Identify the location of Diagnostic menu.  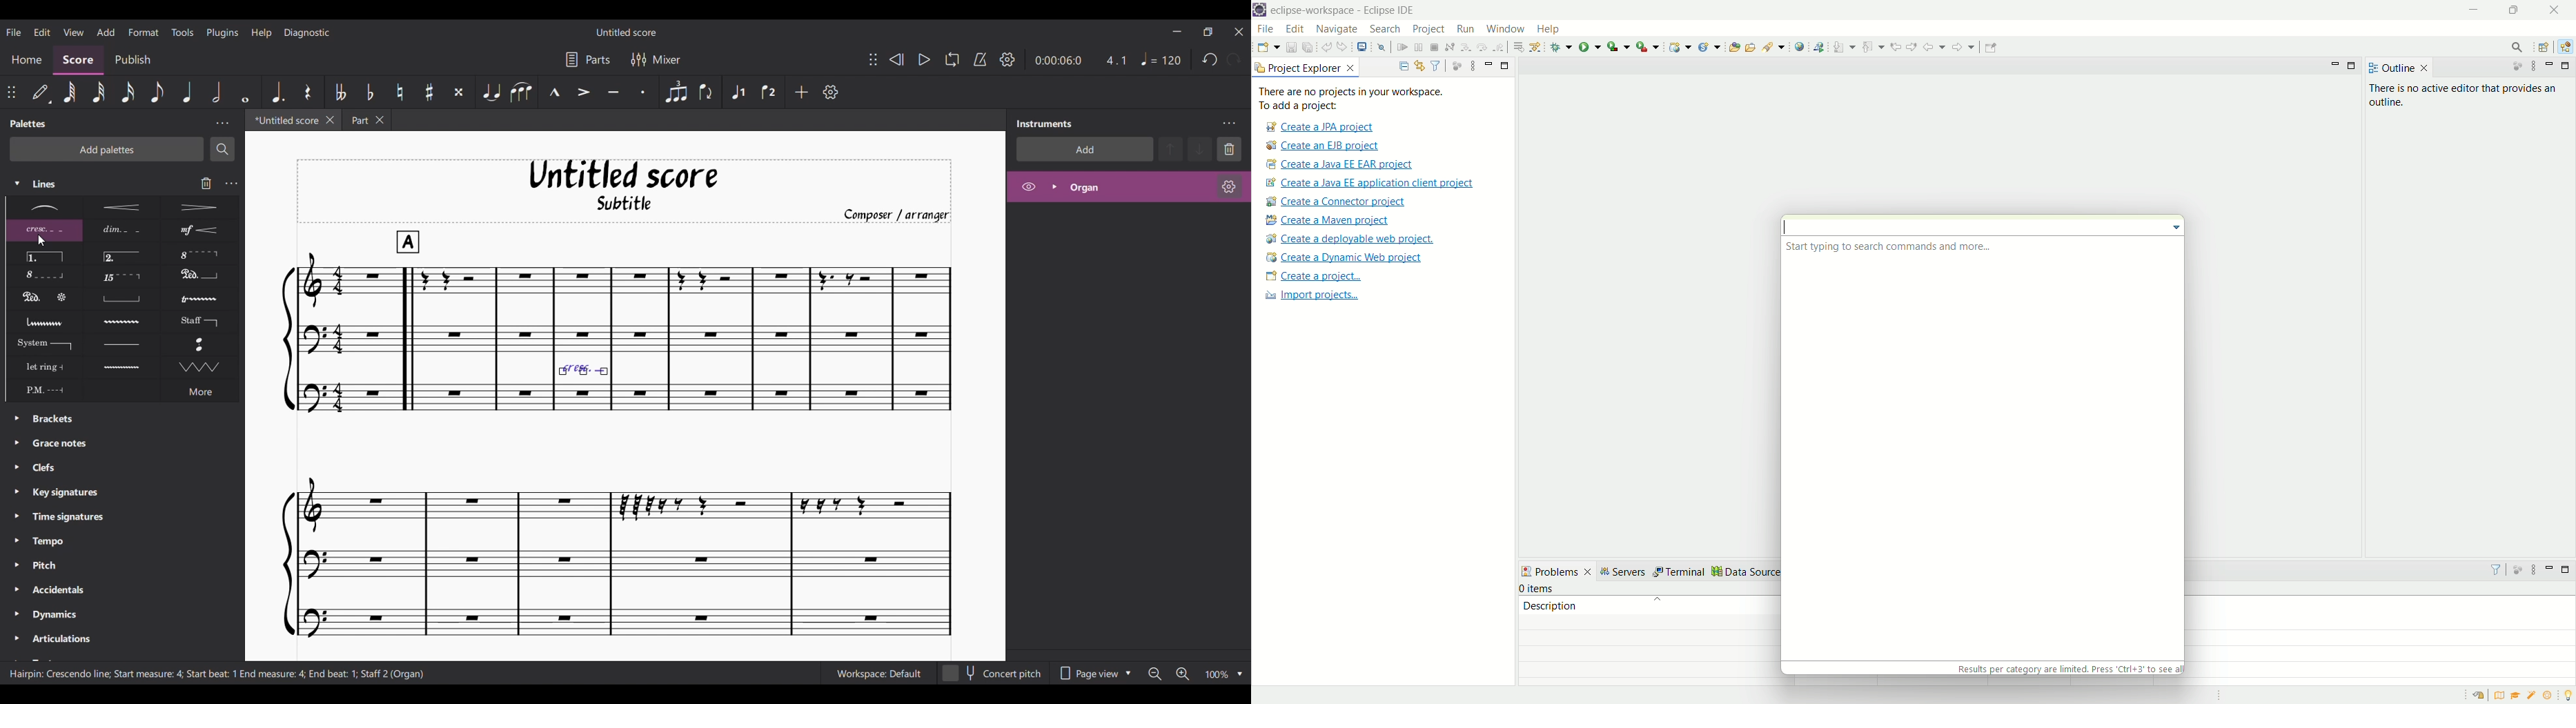
(307, 33).